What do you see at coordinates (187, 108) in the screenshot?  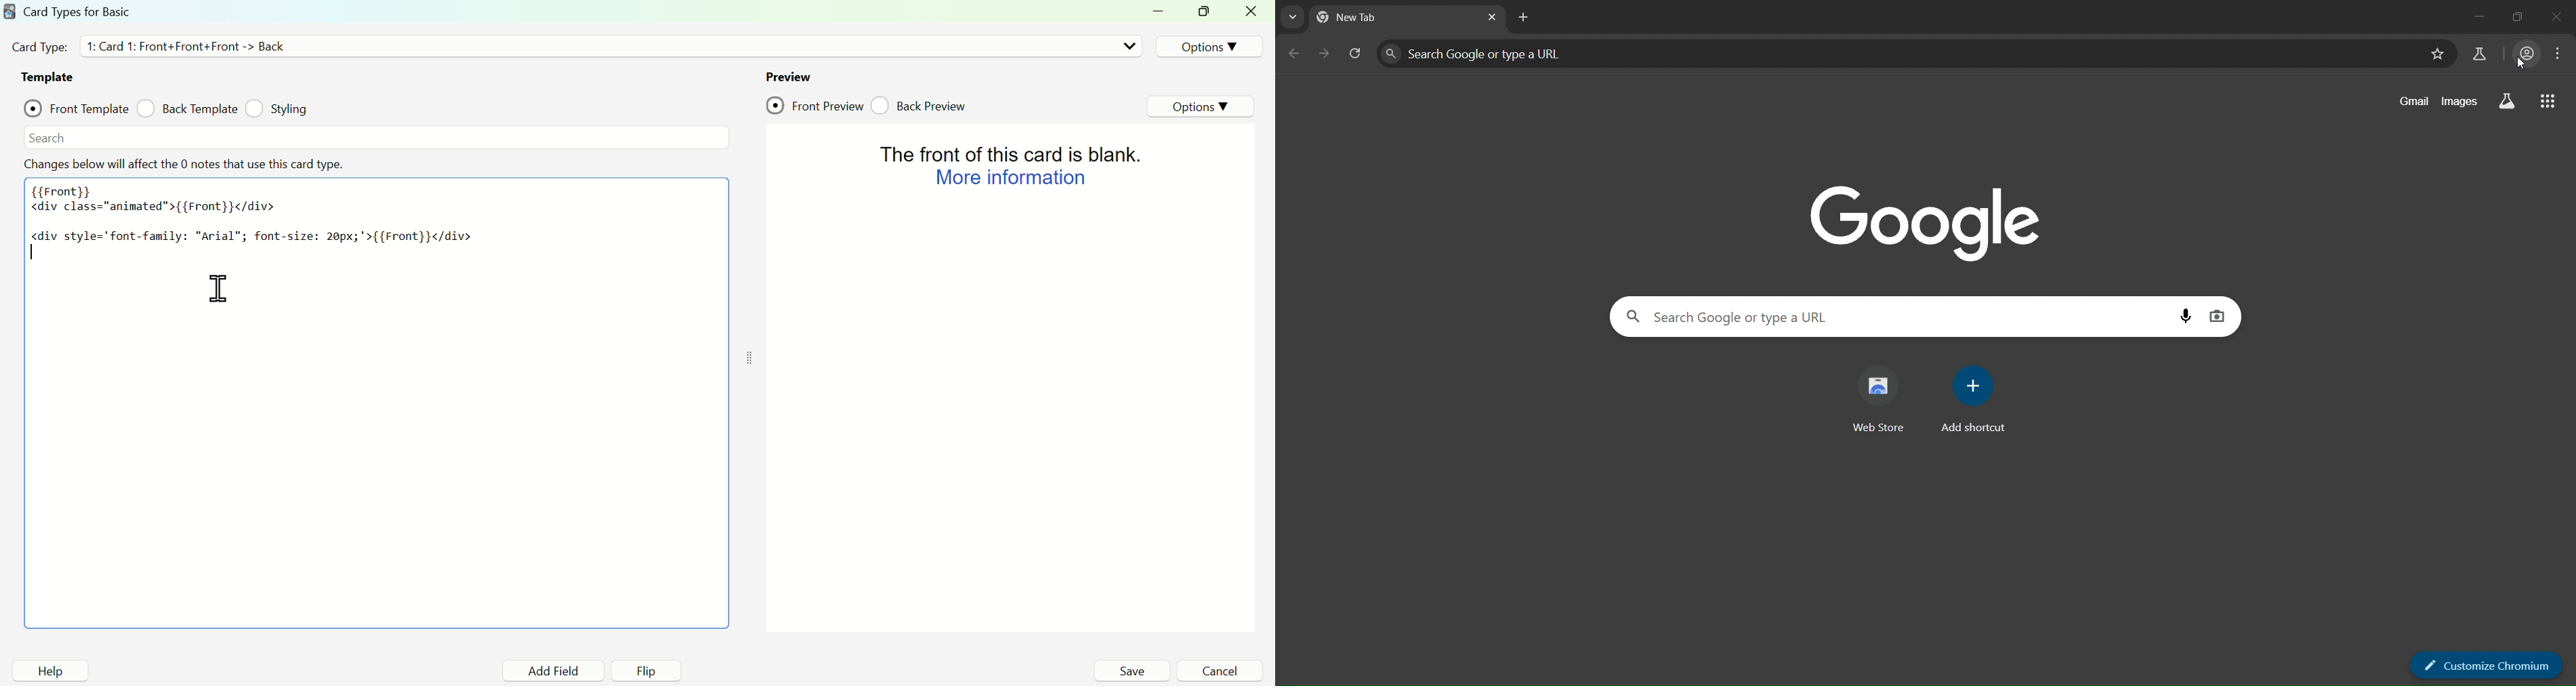 I see `Back Template` at bounding box center [187, 108].